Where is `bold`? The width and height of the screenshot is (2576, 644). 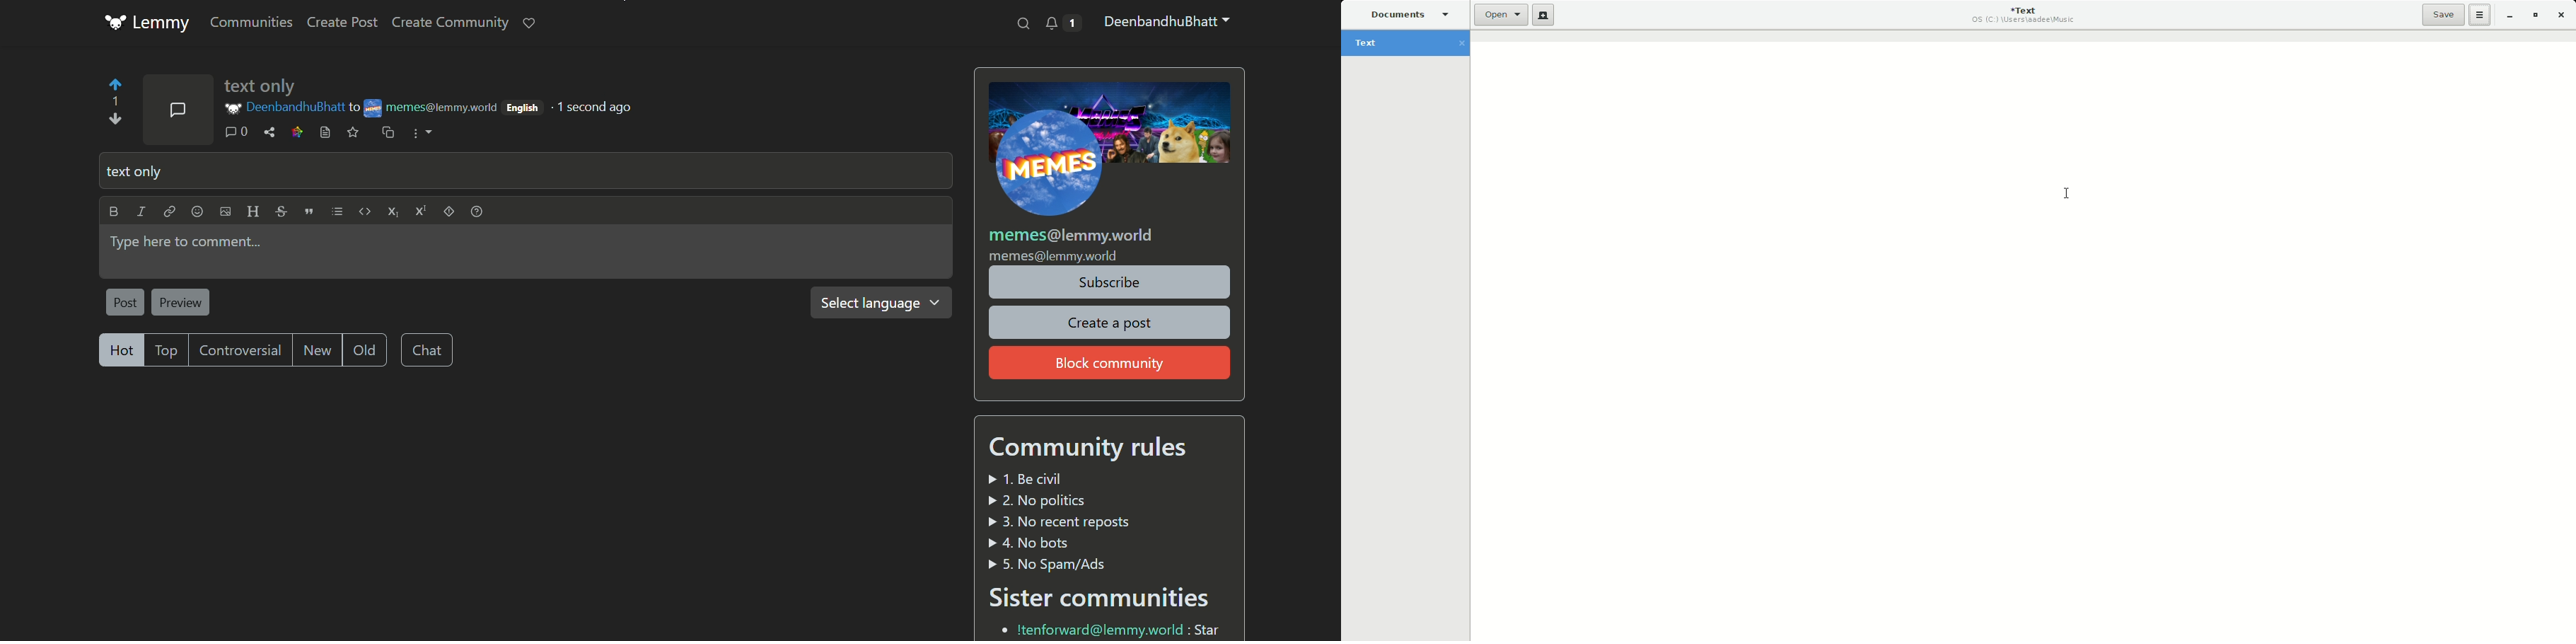
bold is located at coordinates (114, 211).